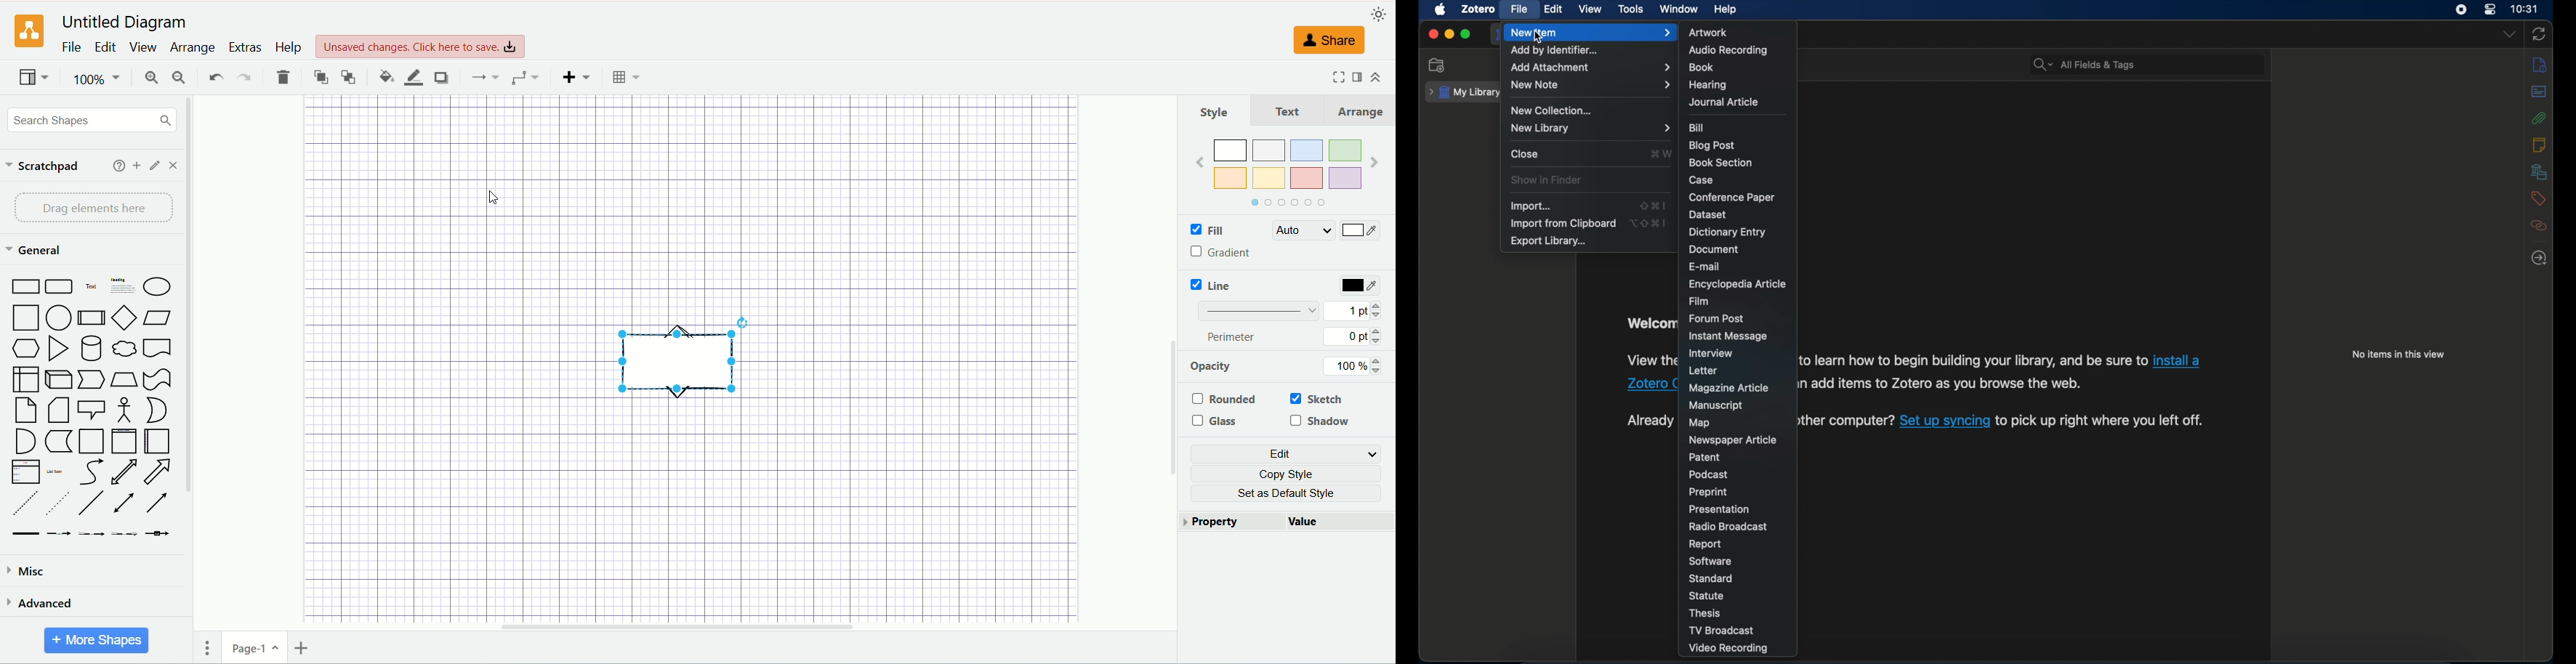 The image size is (2576, 672). I want to click on book section, so click(1721, 163).